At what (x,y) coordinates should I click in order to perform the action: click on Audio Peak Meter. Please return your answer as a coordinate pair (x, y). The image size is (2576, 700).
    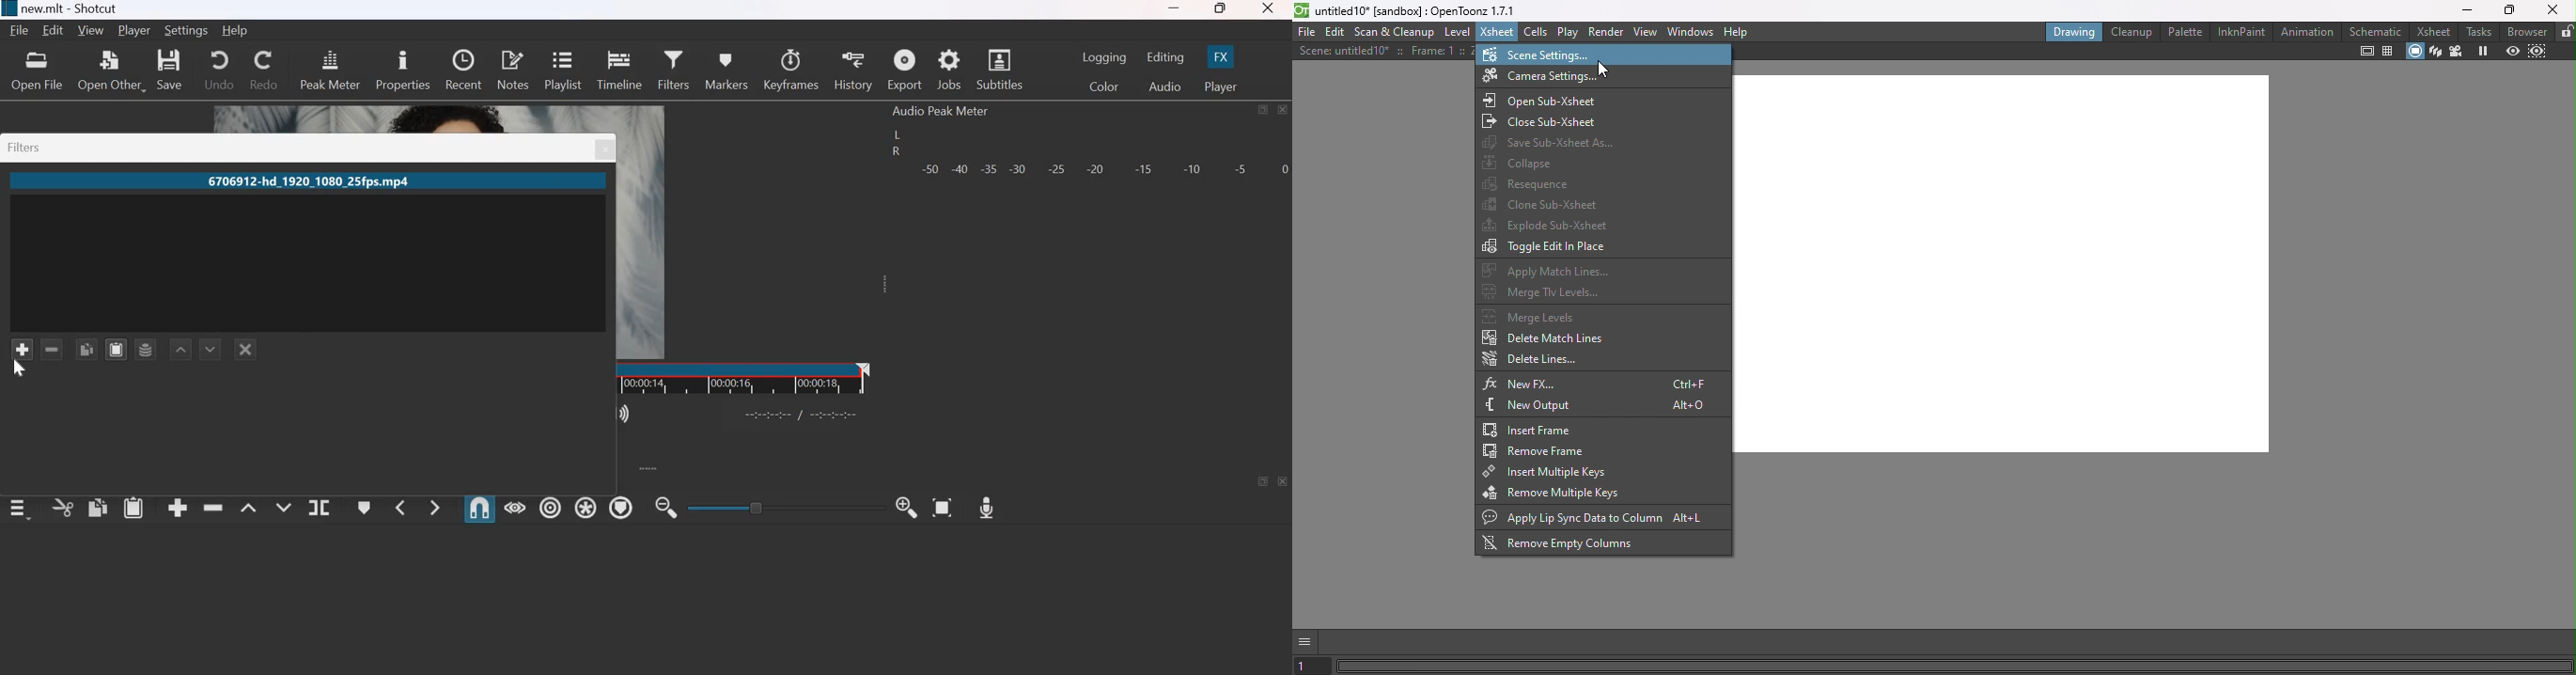
    Looking at the image, I should click on (941, 111).